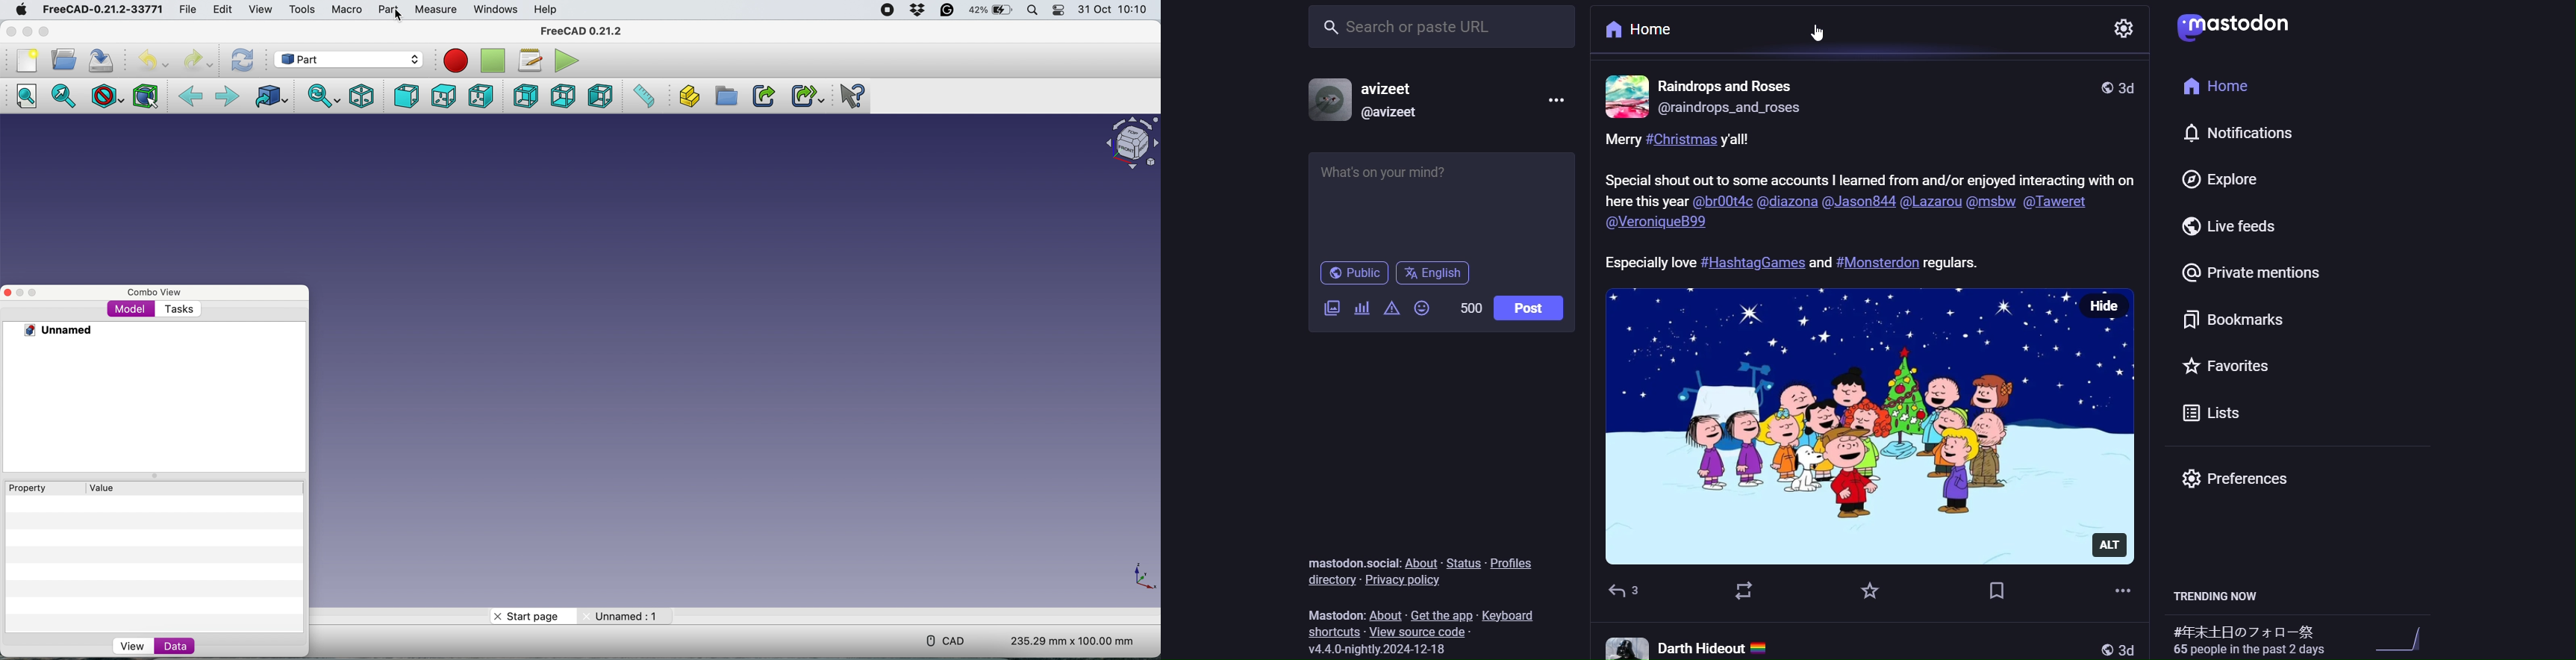  I want to click on Part, so click(388, 9).